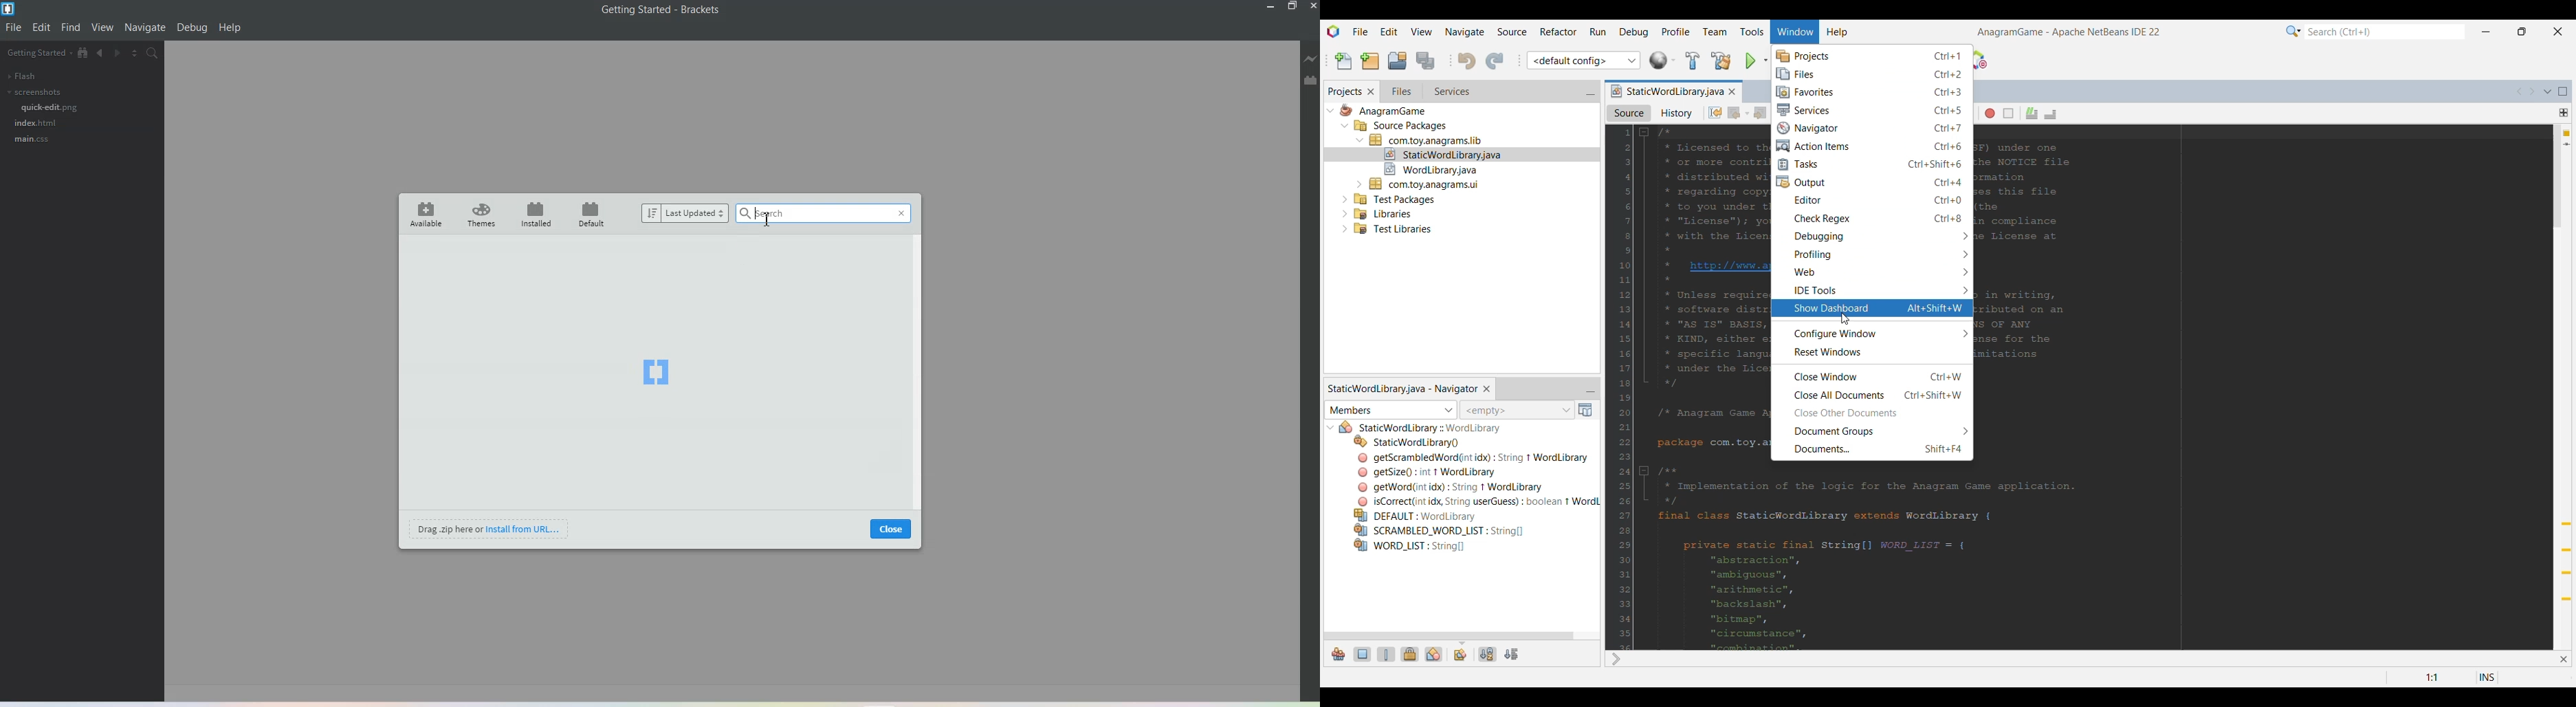 This screenshot has width=2576, height=728. I want to click on Navigate, so click(145, 28).